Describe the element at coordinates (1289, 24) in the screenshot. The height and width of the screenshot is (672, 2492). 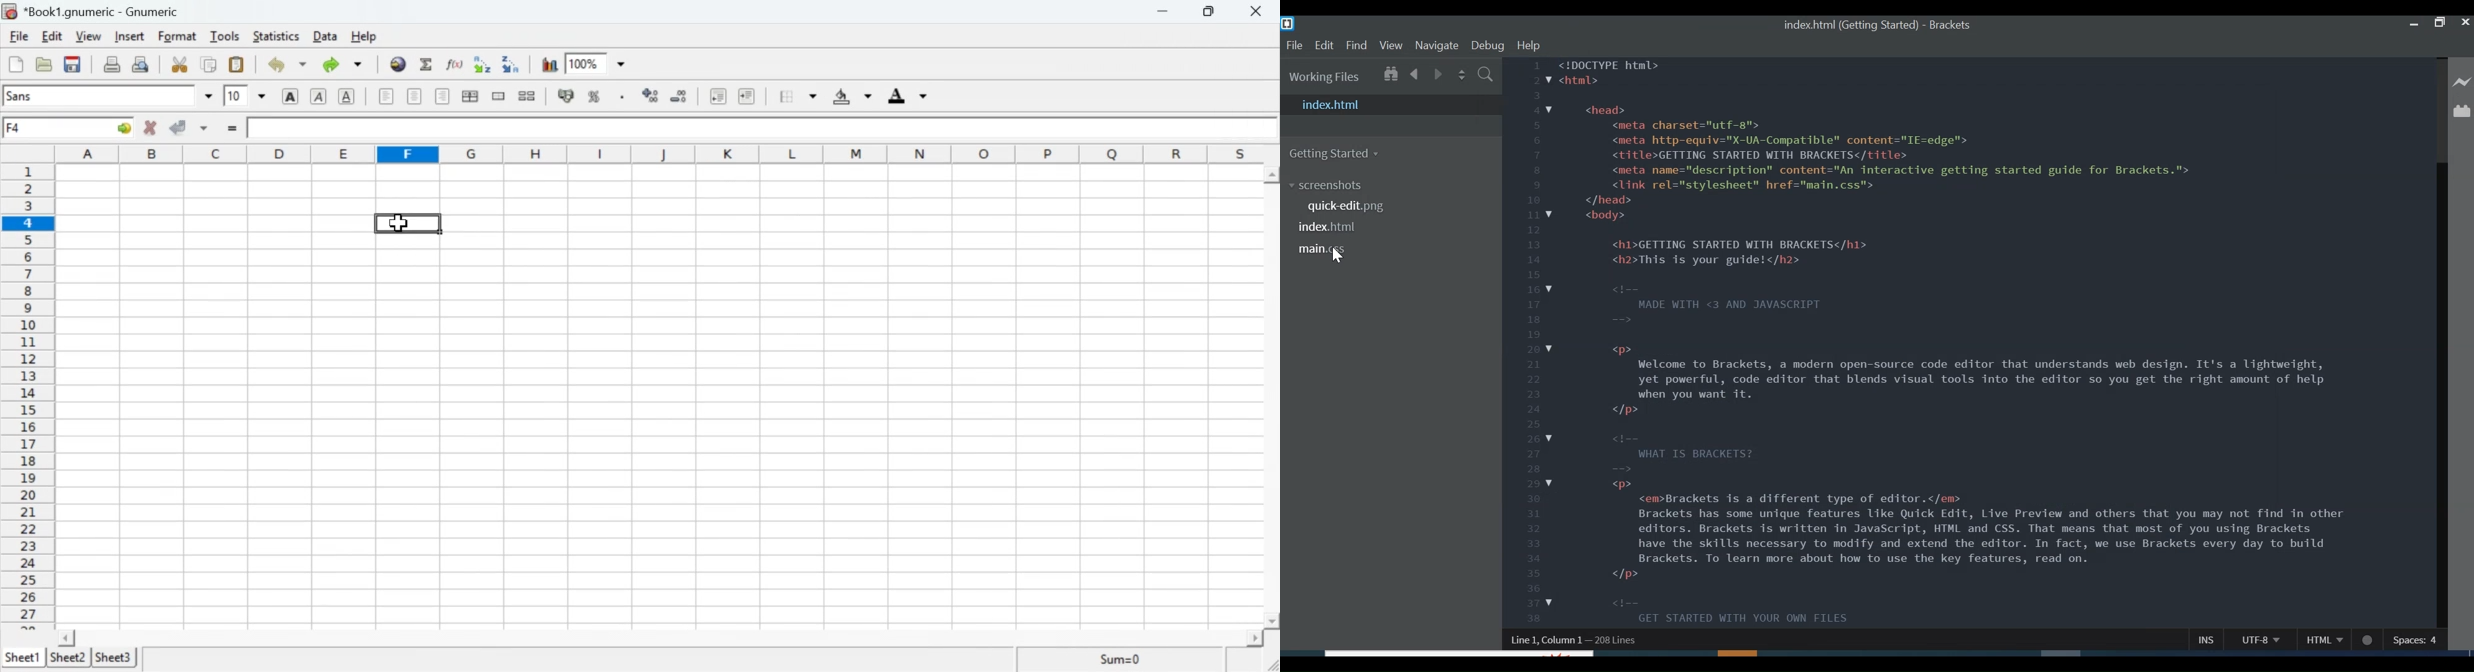
I see `Brackets Desktop icon` at that location.